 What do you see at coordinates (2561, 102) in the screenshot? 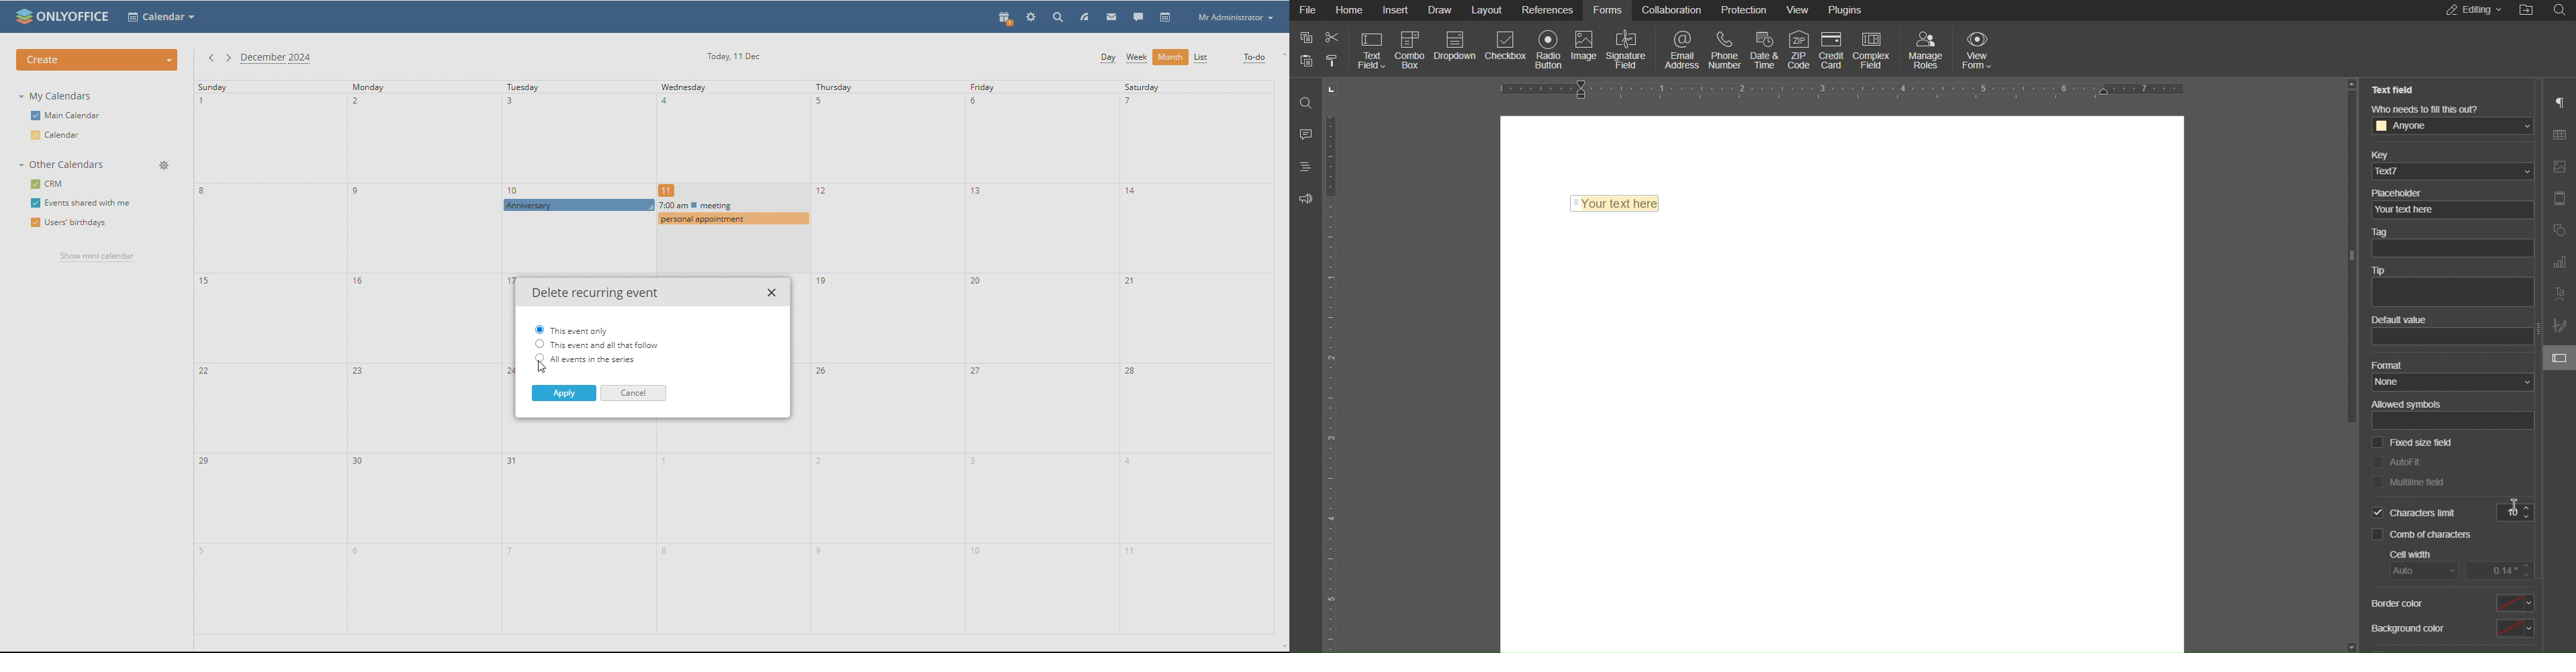
I see `Paragraph Settings` at bounding box center [2561, 102].